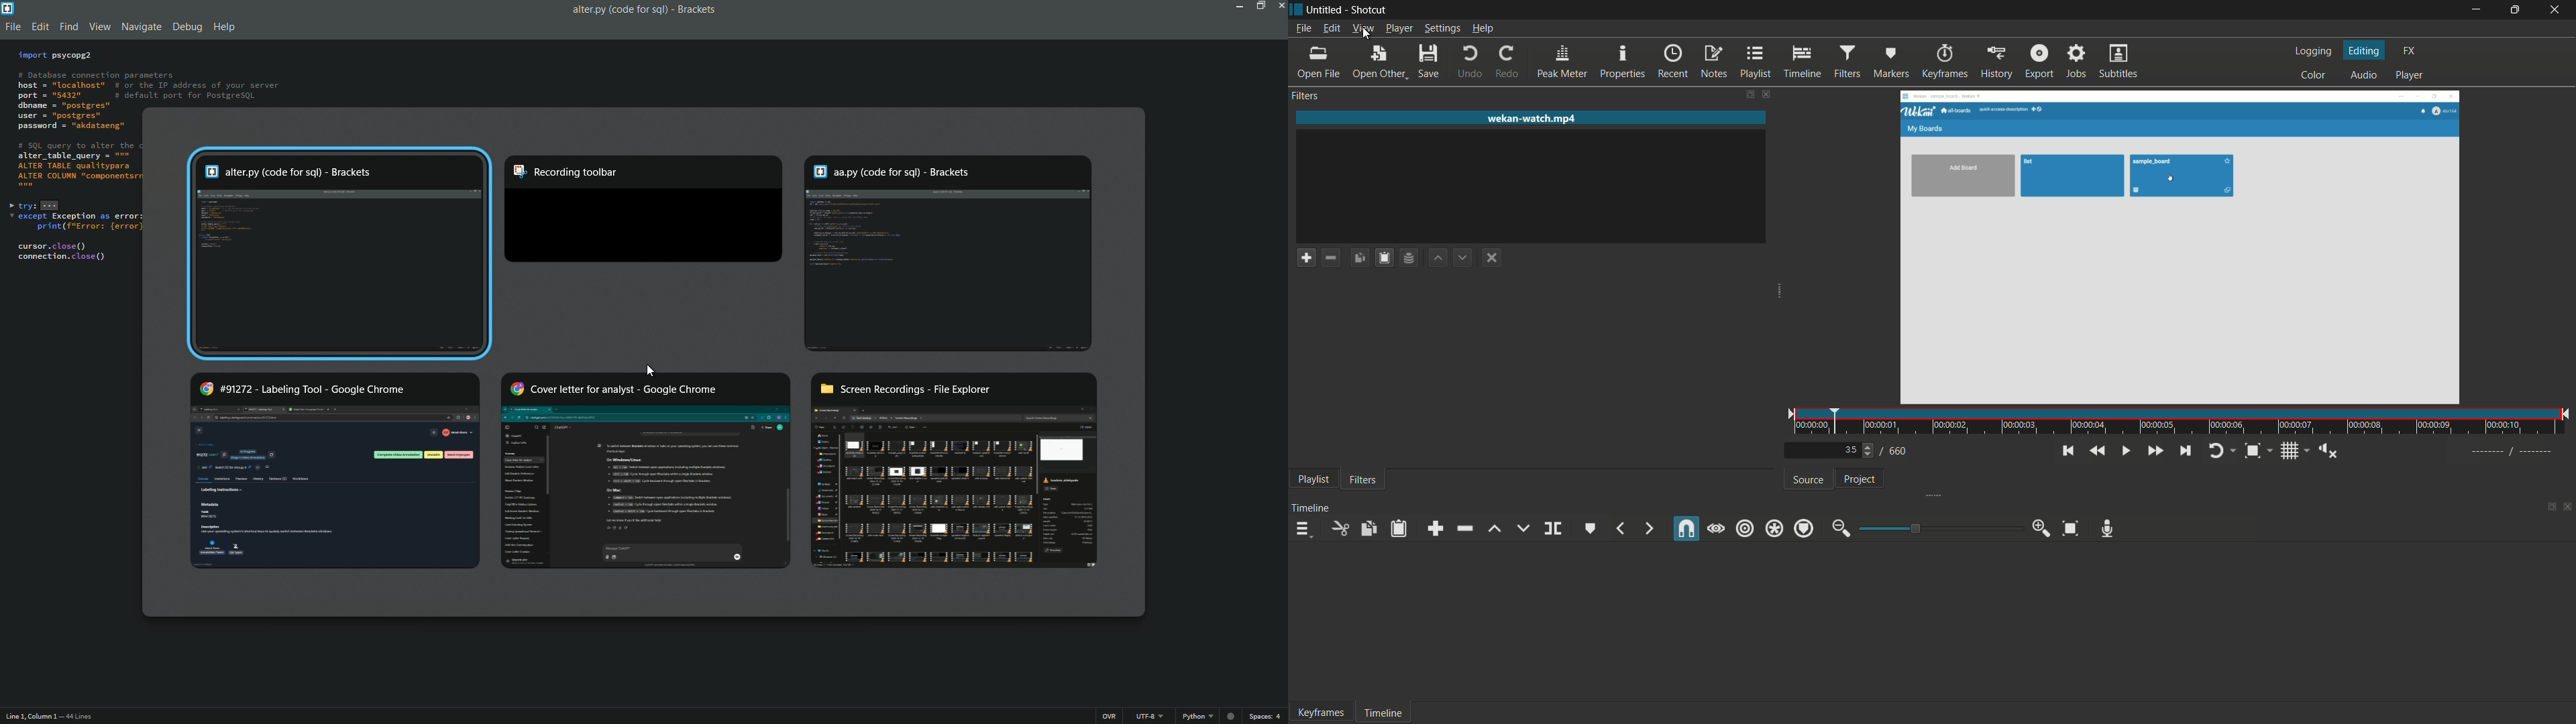 The image size is (2576, 728). What do you see at coordinates (2313, 76) in the screenshot?
I see `color` at bounding box center [2313, 76].